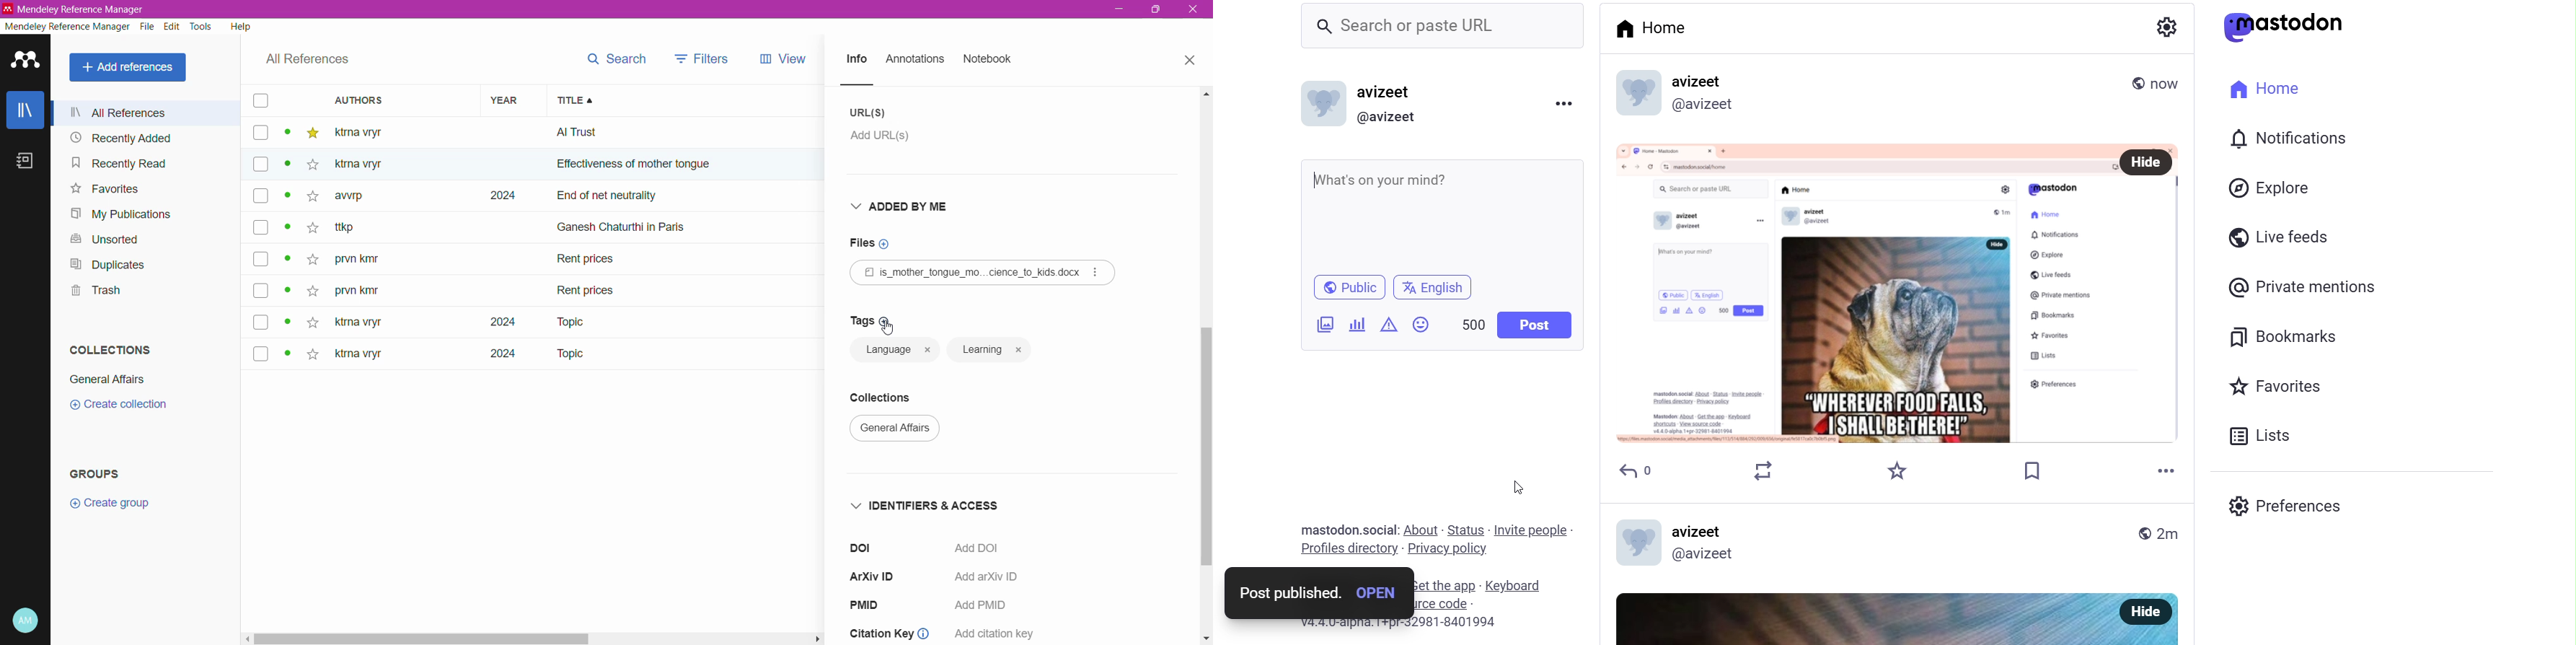 This screenshot has height=672, width=2576. What do you see at coordinates (1532, 530) in the screenshot?
I see `invite people` at bounding box center [1532, 530].